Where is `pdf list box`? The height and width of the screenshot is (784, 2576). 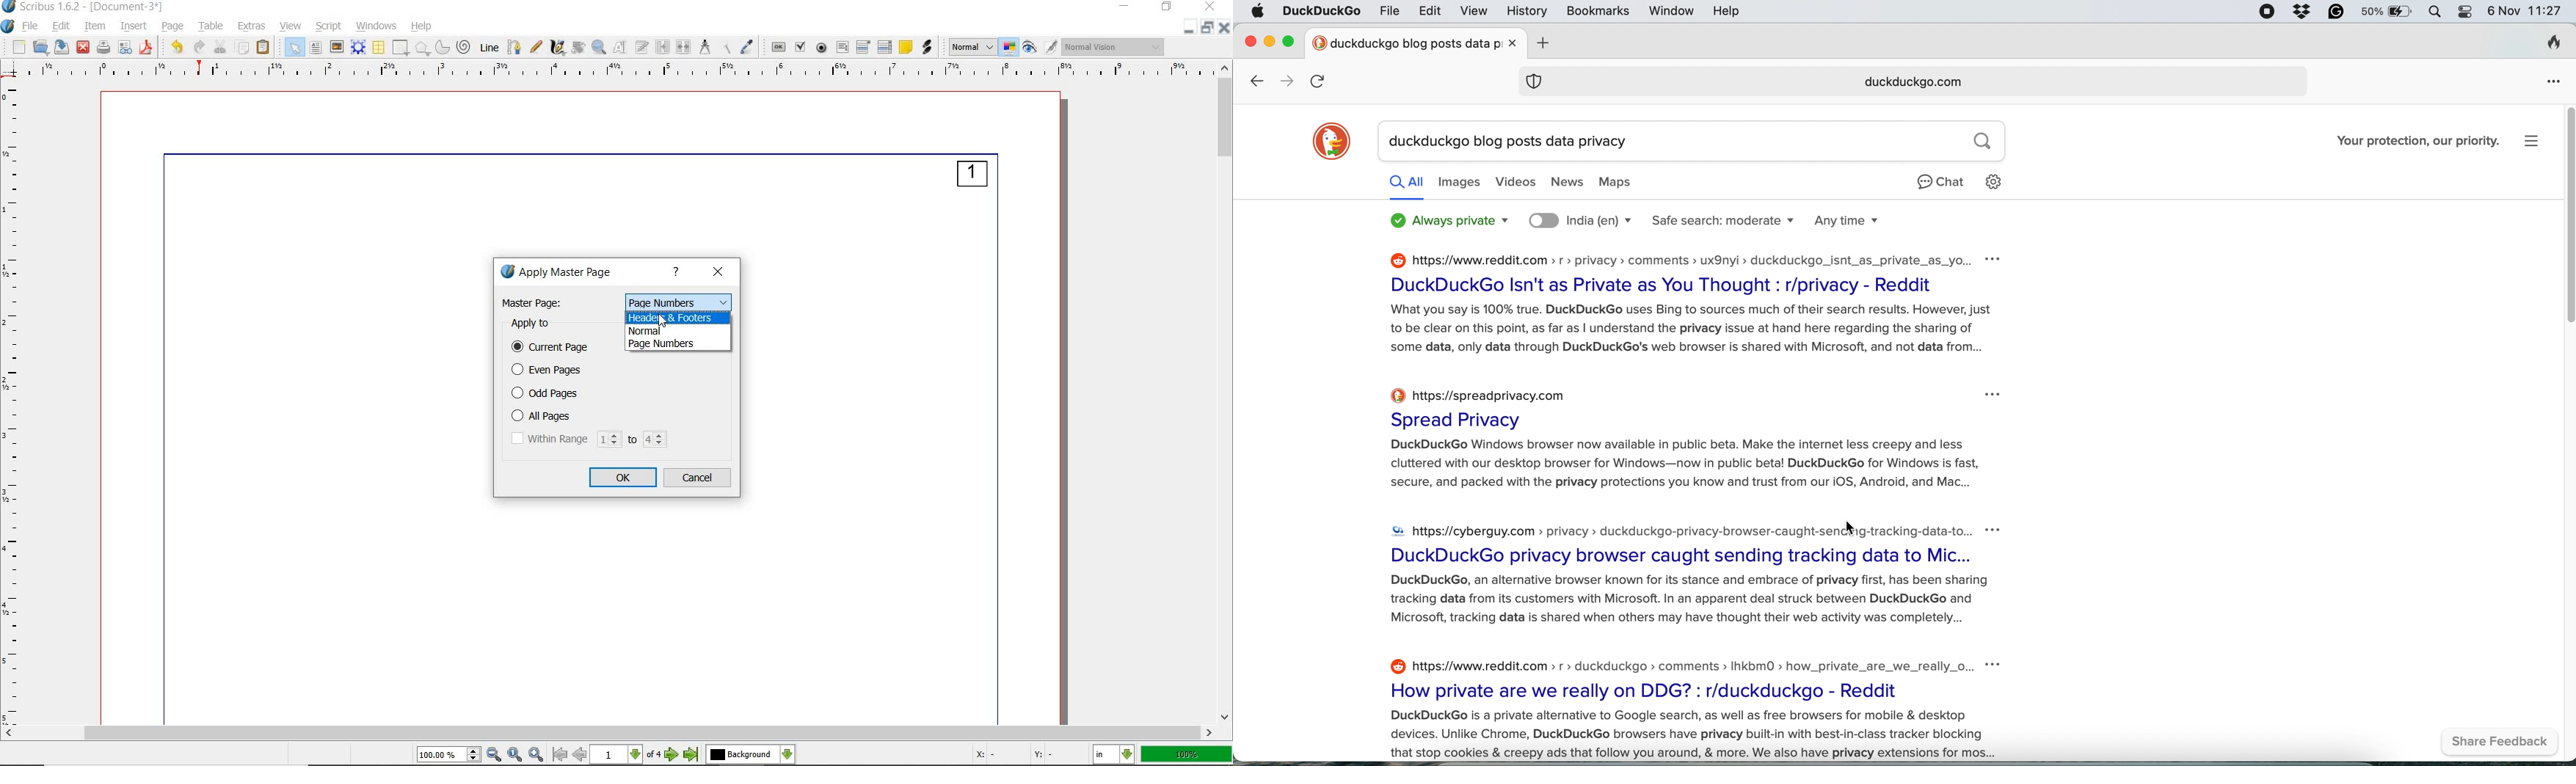 pdf list box is located at coordinates (886, 47).